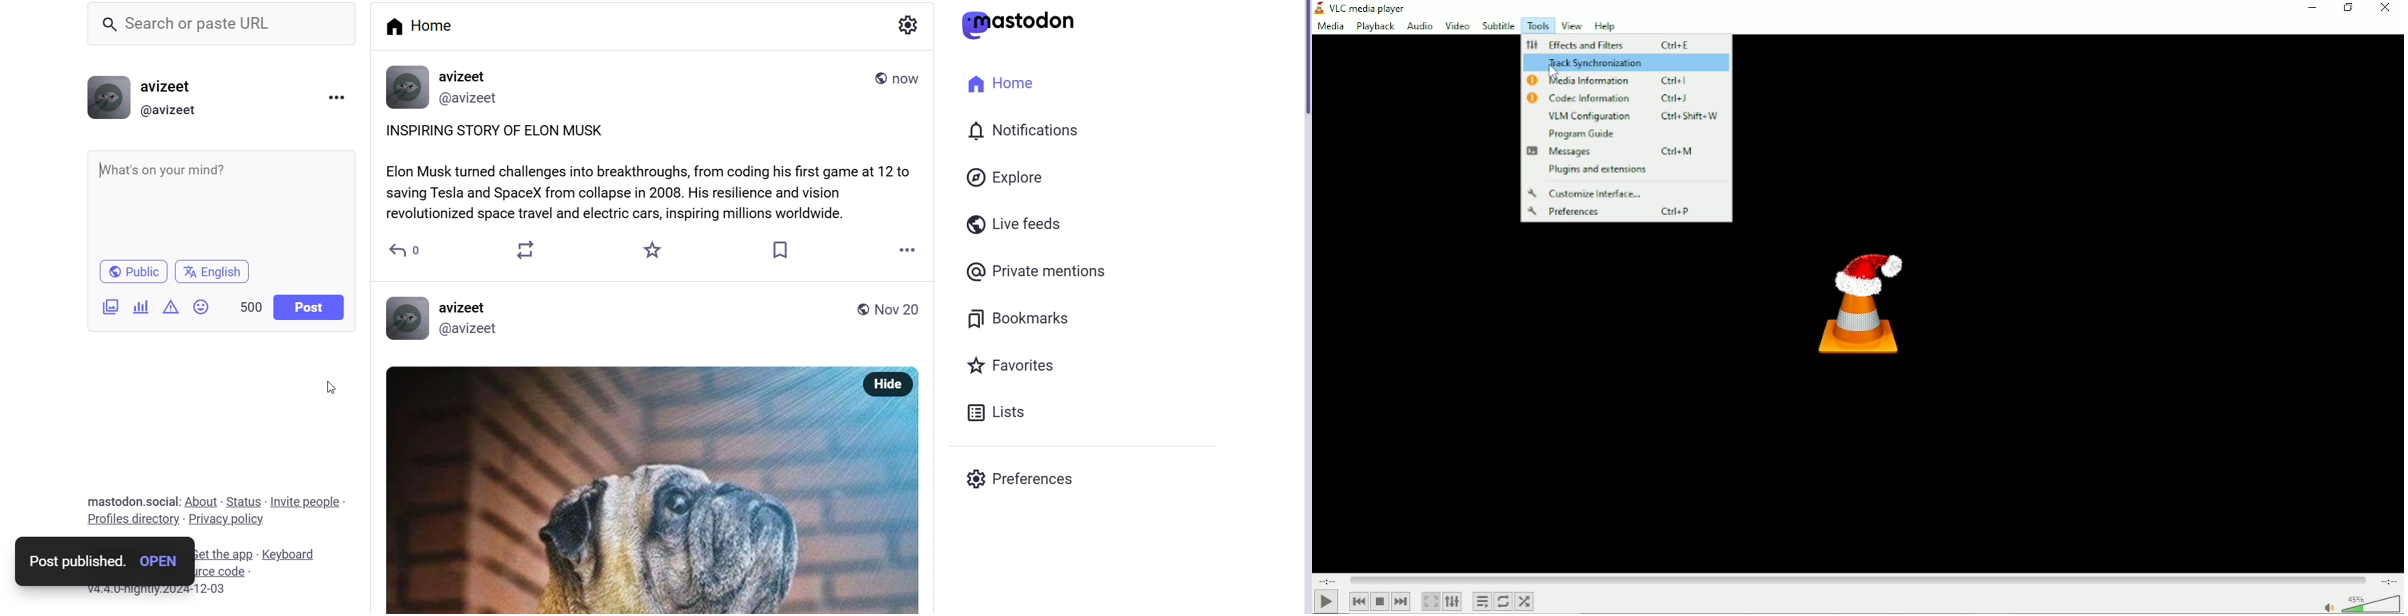 The height and width of the screenshot is (616, 2408). I want to click on Media, so click(1329, 27).